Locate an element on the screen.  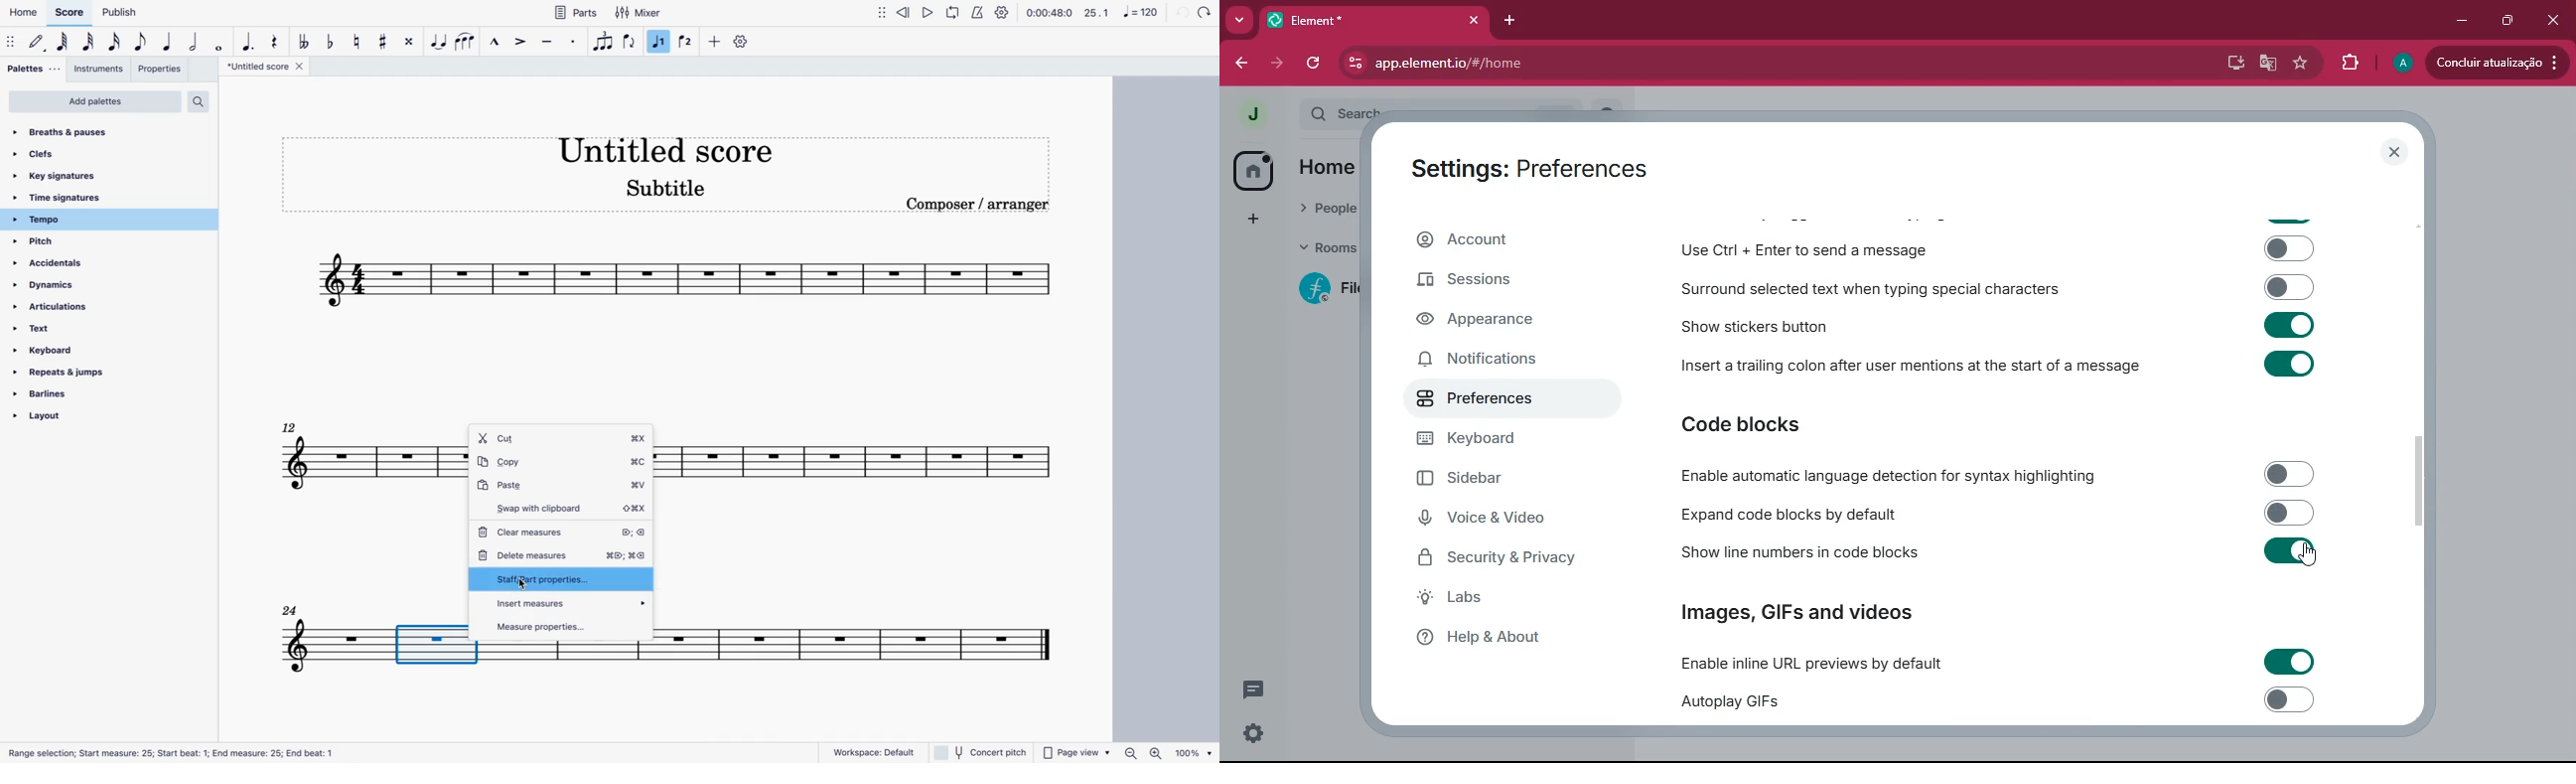
Images, GIFs and videos is located at coordinates (1800, 610).